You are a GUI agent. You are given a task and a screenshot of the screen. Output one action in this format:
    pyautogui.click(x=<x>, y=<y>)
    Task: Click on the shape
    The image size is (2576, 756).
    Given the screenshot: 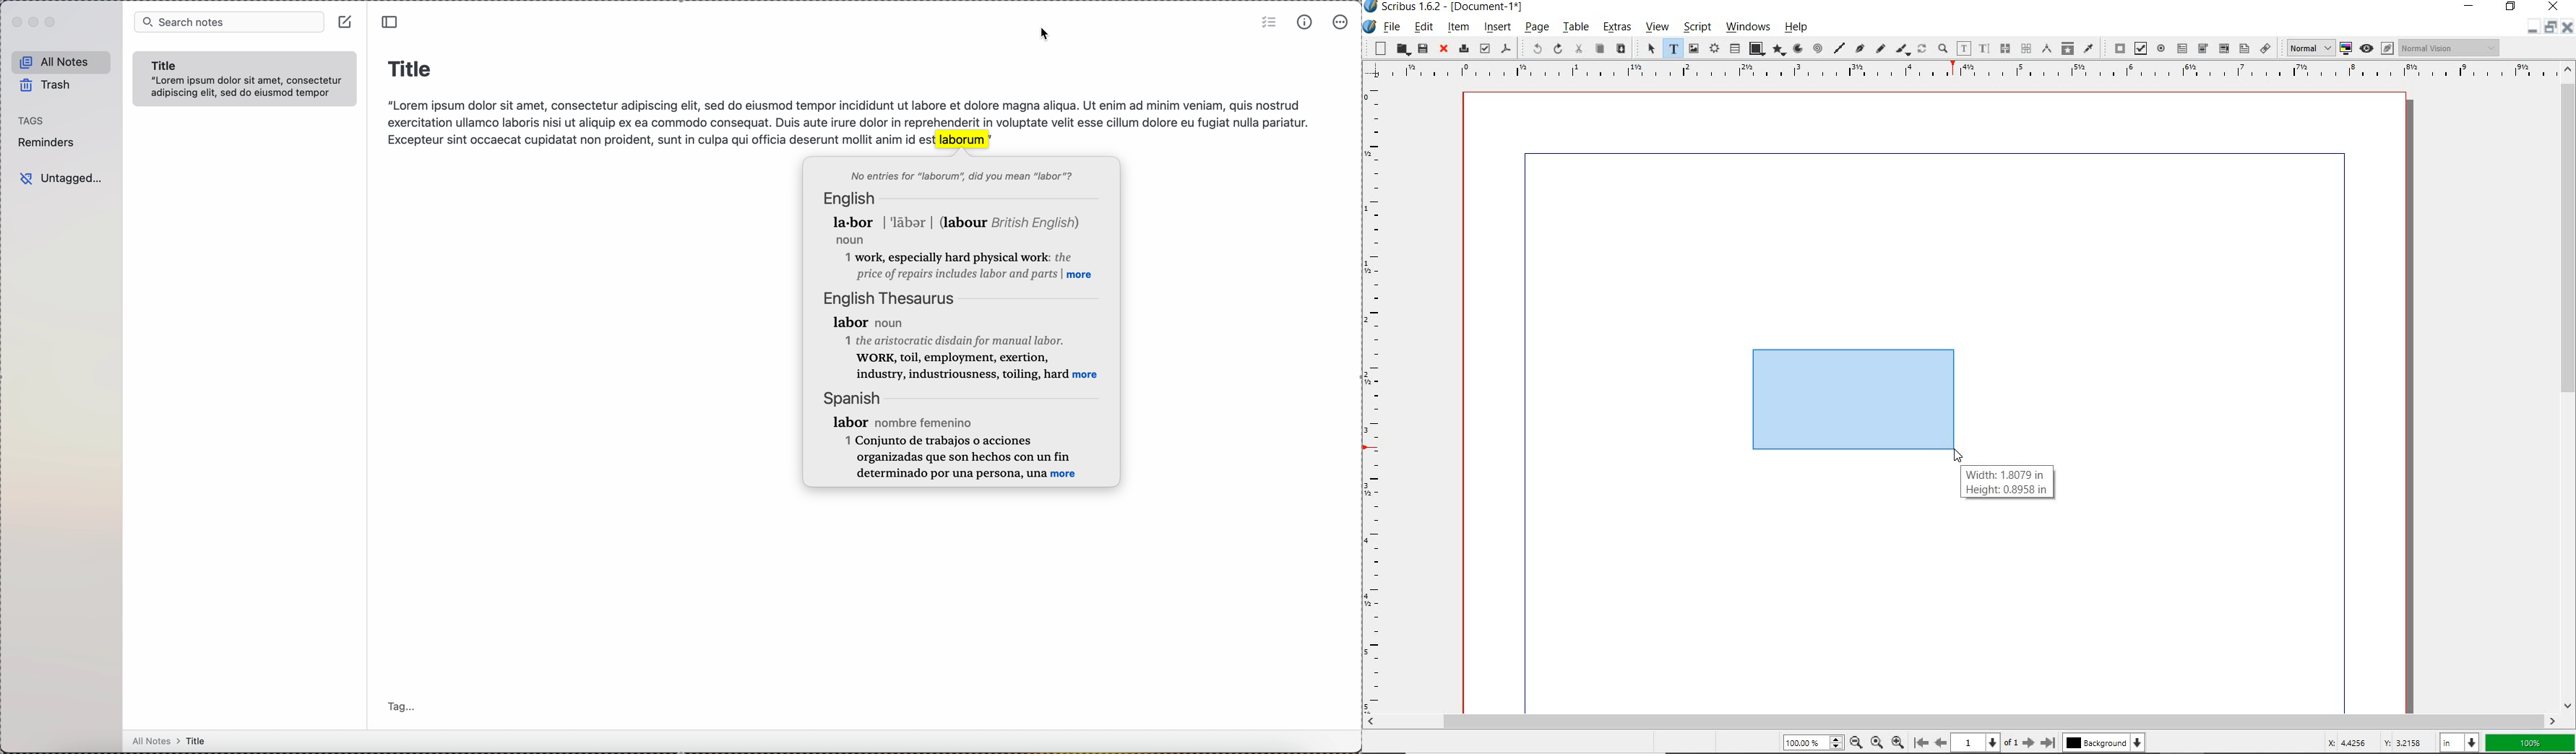 What is the action you would take?
    pyautogui.click(x=1756, y=48)
    